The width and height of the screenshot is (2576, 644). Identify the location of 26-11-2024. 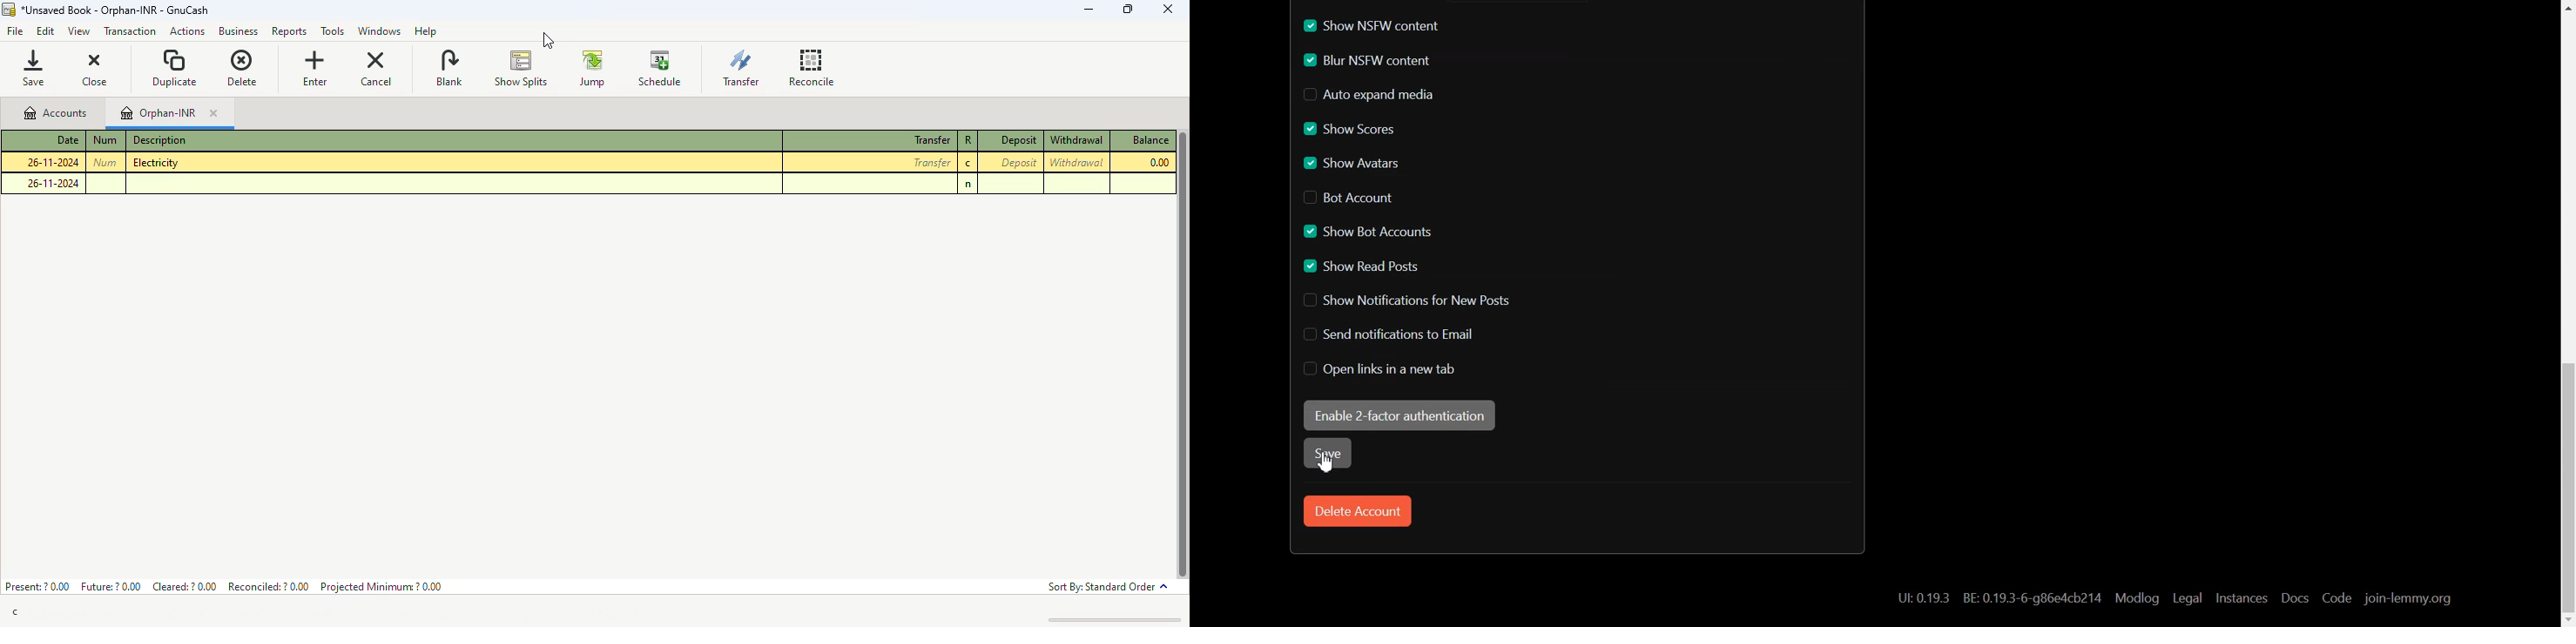
(53, 183).